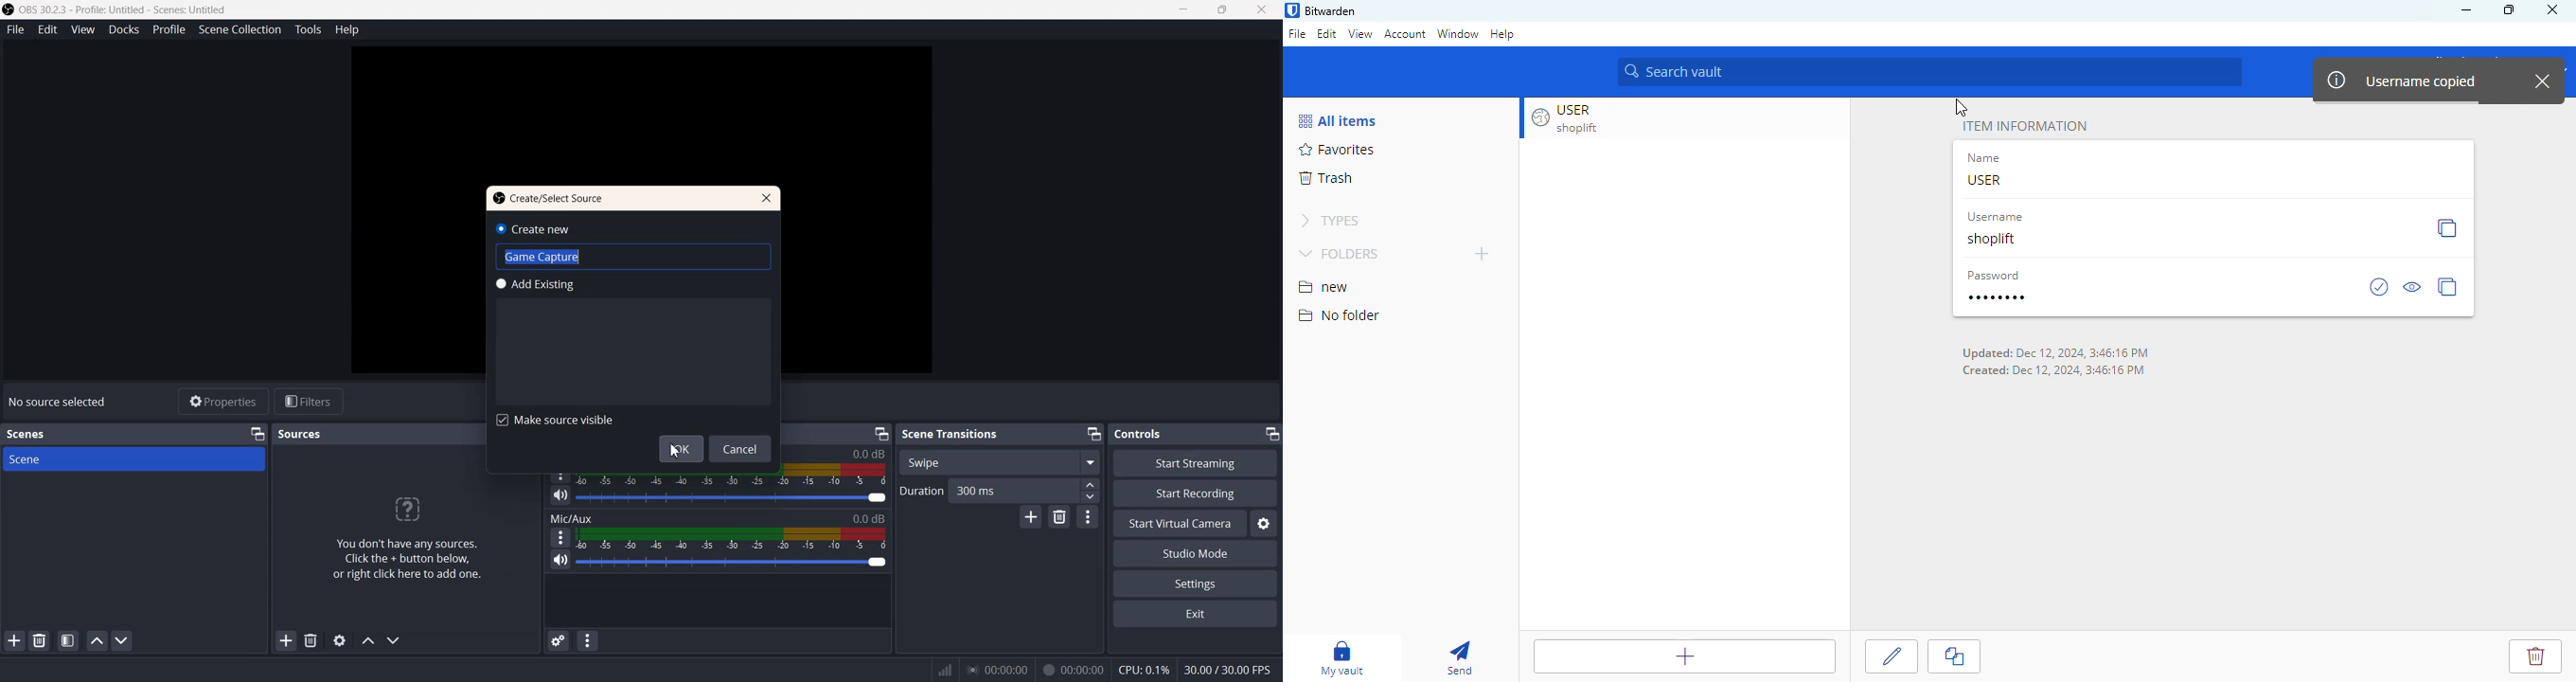 Image resolution: width=2576 pixels, height=700 pixels. What do you see at coordinates (2055, 370) in the screenshot?
I see `Created: Dec 12, 2024, 3:46:16 PM` at bounding box center [2055, 370].